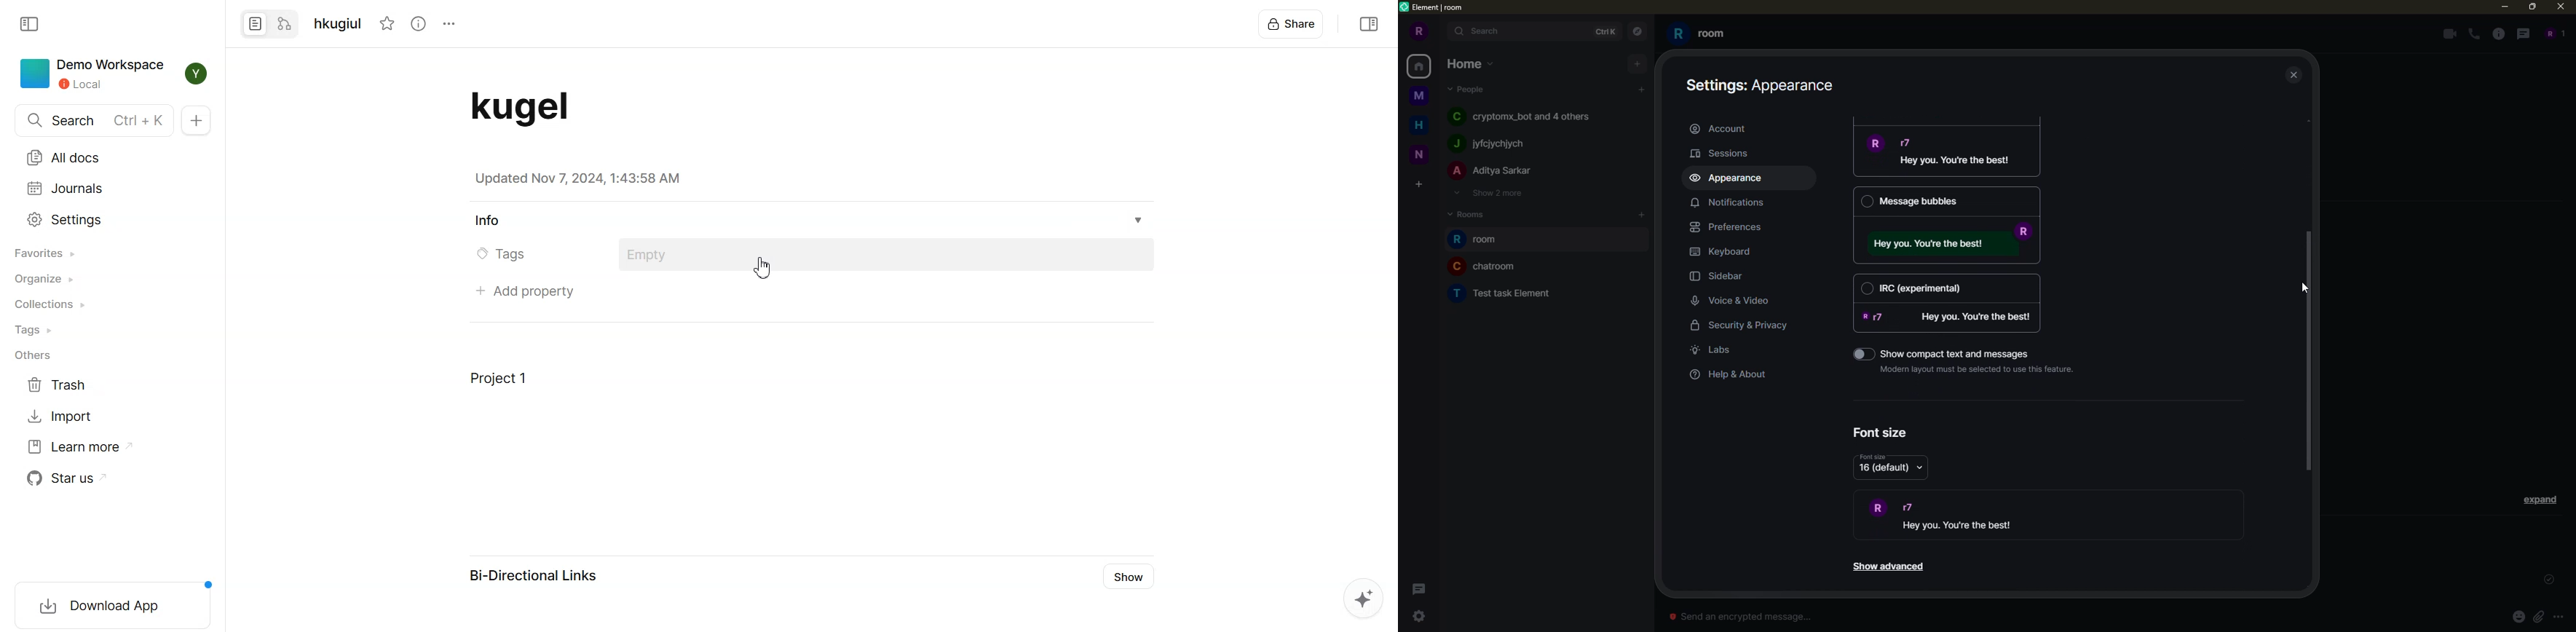 This screenshot has height=644, width=2576. Describe the element at coordinates (1419, 616) in the screenshot. I see `settings` at that location.